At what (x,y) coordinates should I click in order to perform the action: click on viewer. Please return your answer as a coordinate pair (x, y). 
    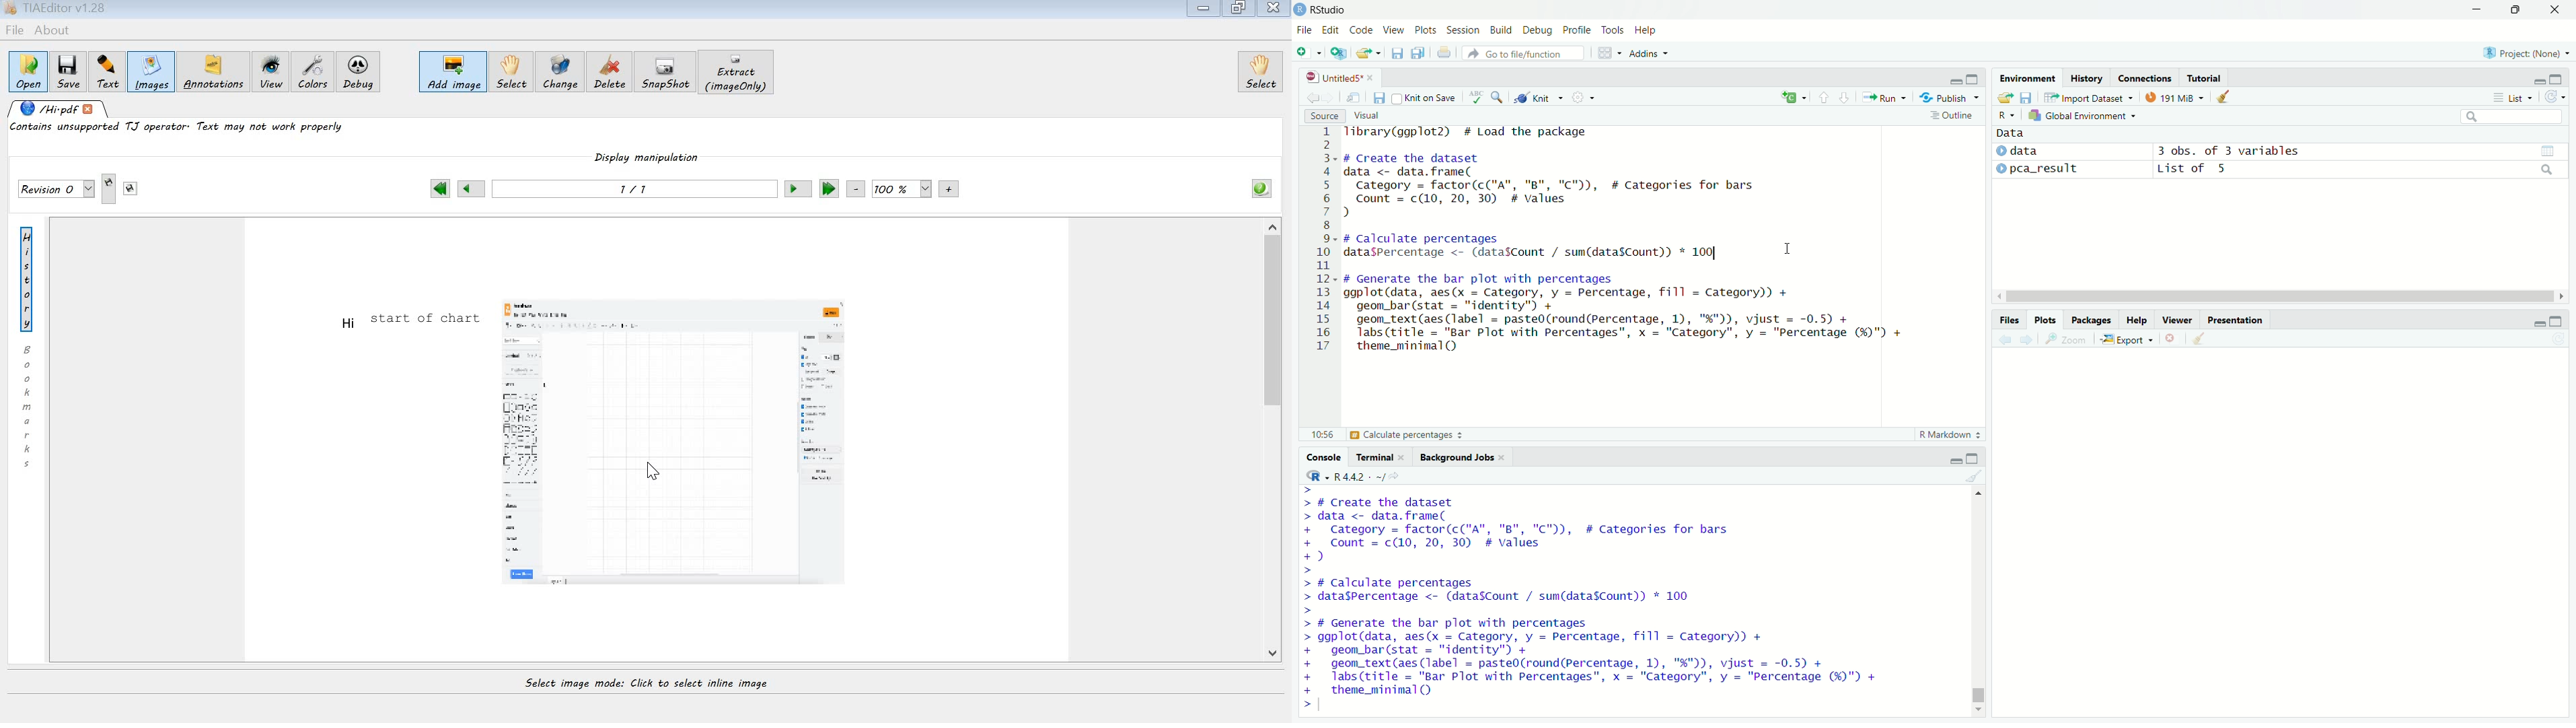
    Looking at the image, I should click on (2176, 320).